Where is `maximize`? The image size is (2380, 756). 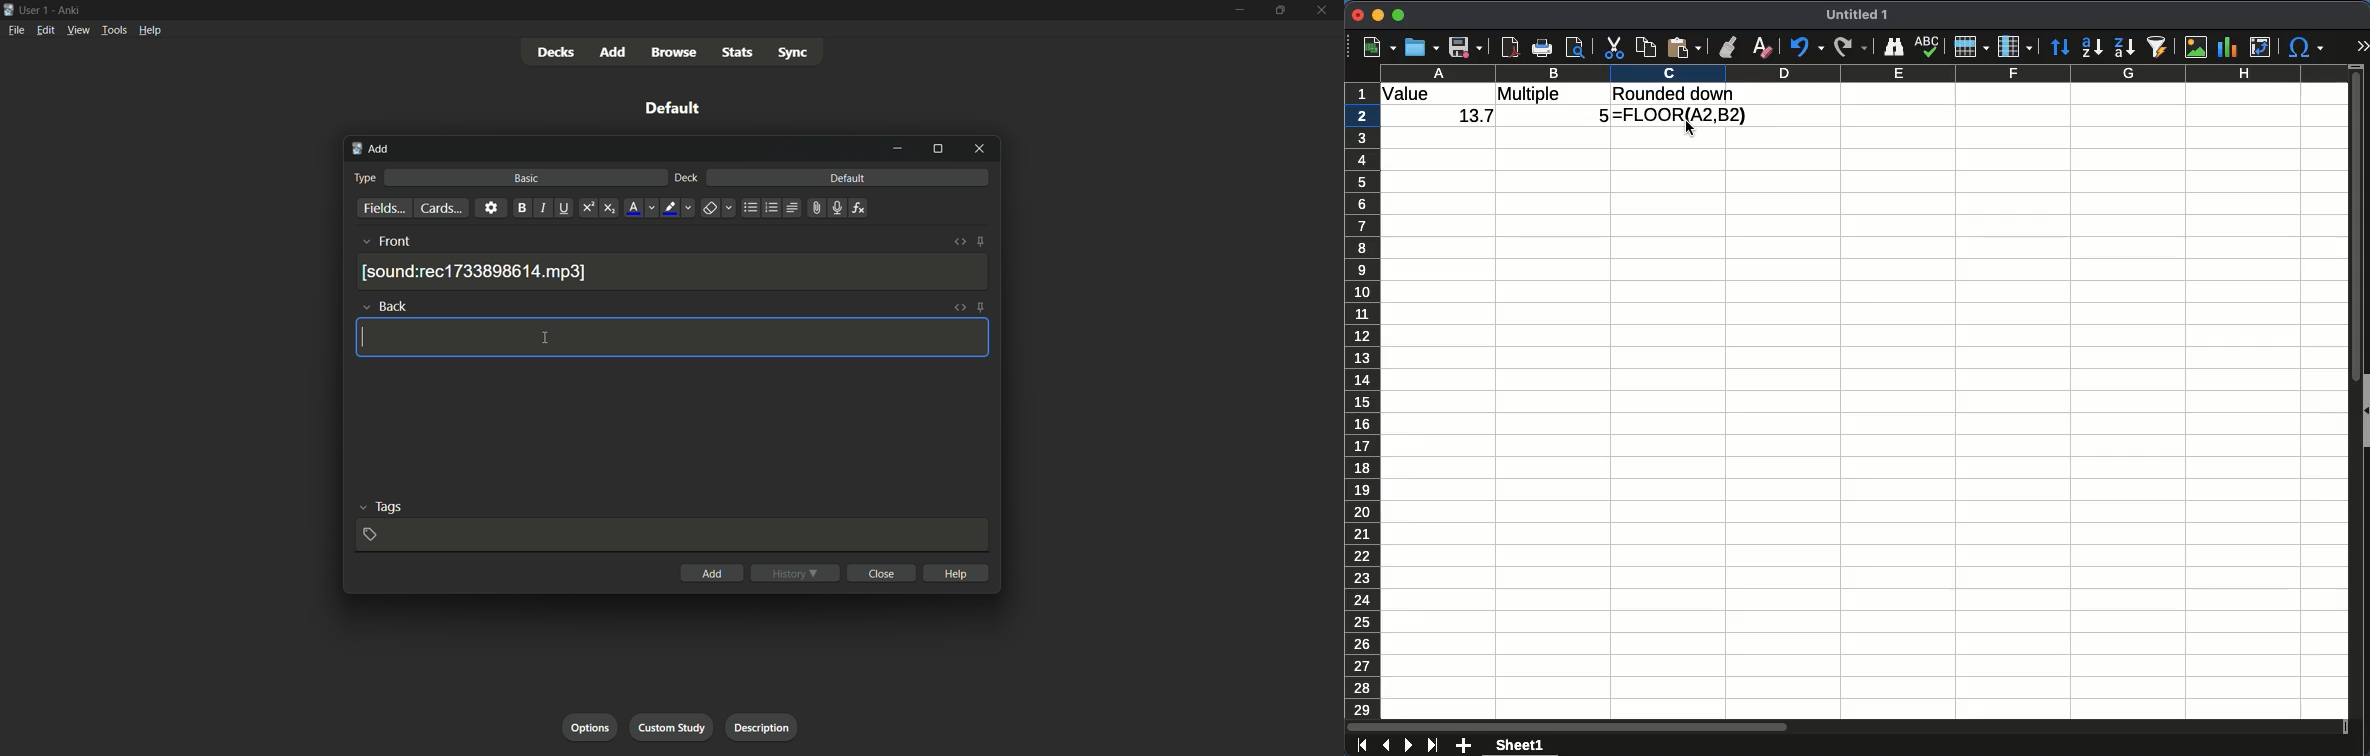 maximize is located at coordinates (1400, 15).